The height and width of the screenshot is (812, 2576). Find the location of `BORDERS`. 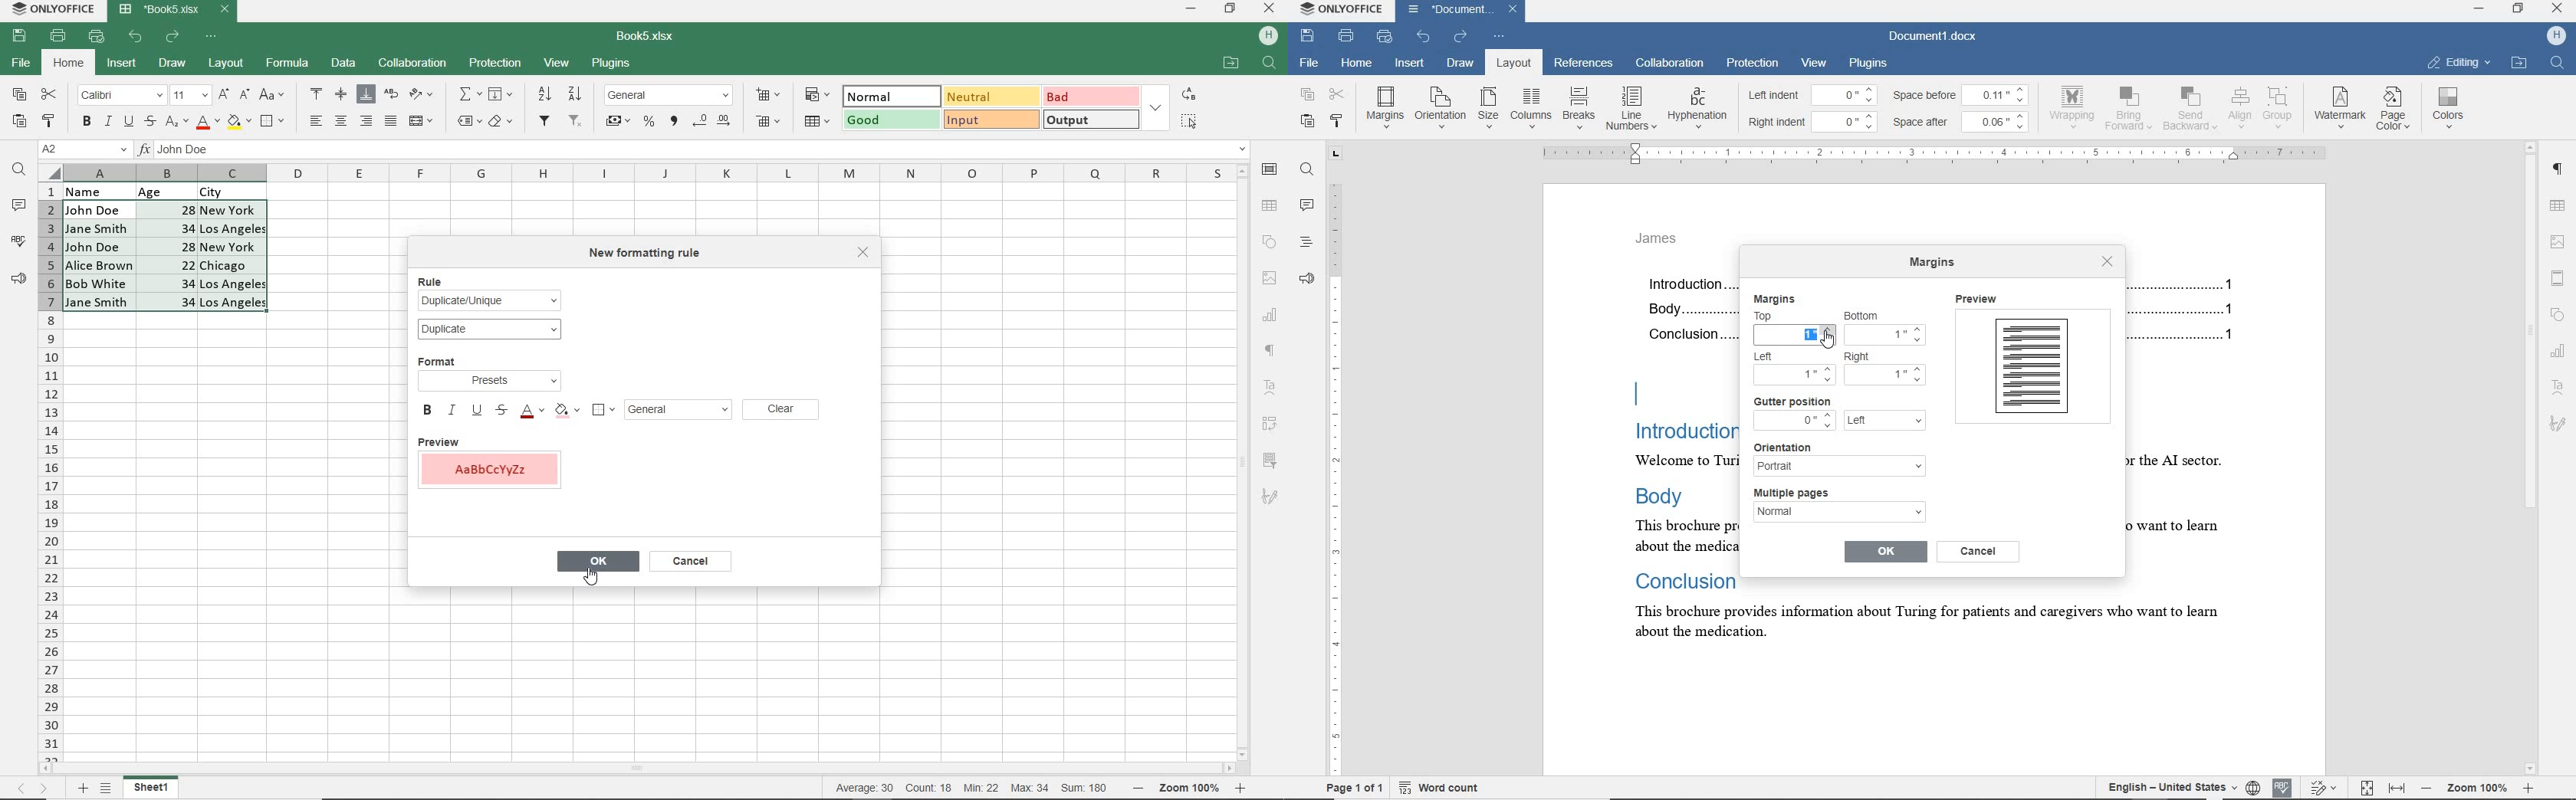

BORDERS is located at coordinates (274, 122).